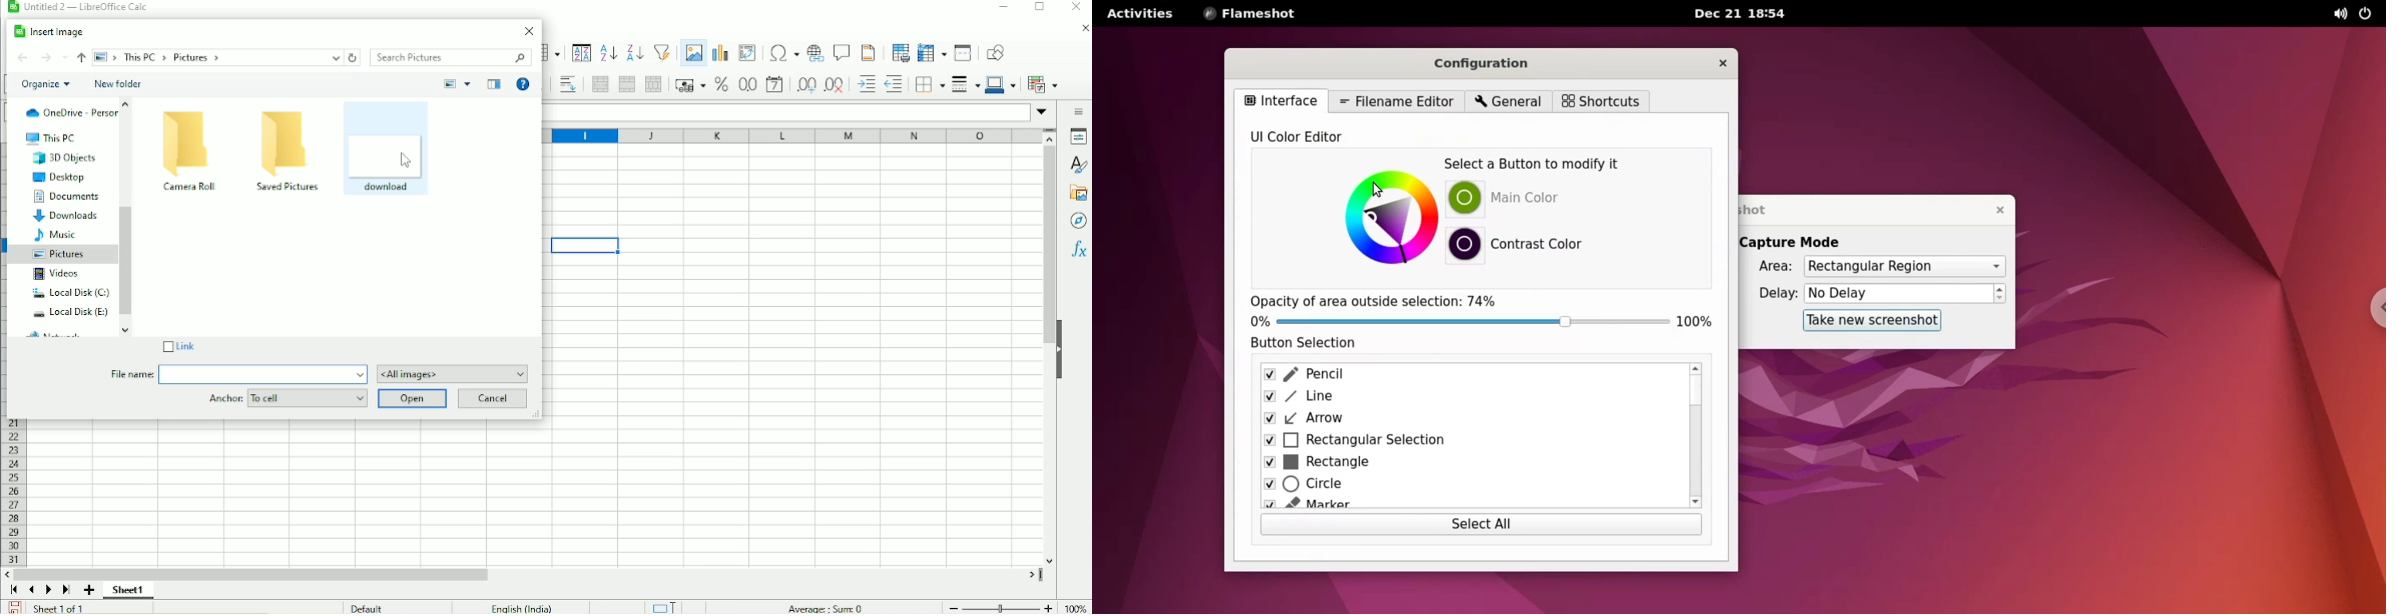 Image resolution: width=2408 pixels, height=616 pixels. I want to click on Close document, so click(1081, 29).